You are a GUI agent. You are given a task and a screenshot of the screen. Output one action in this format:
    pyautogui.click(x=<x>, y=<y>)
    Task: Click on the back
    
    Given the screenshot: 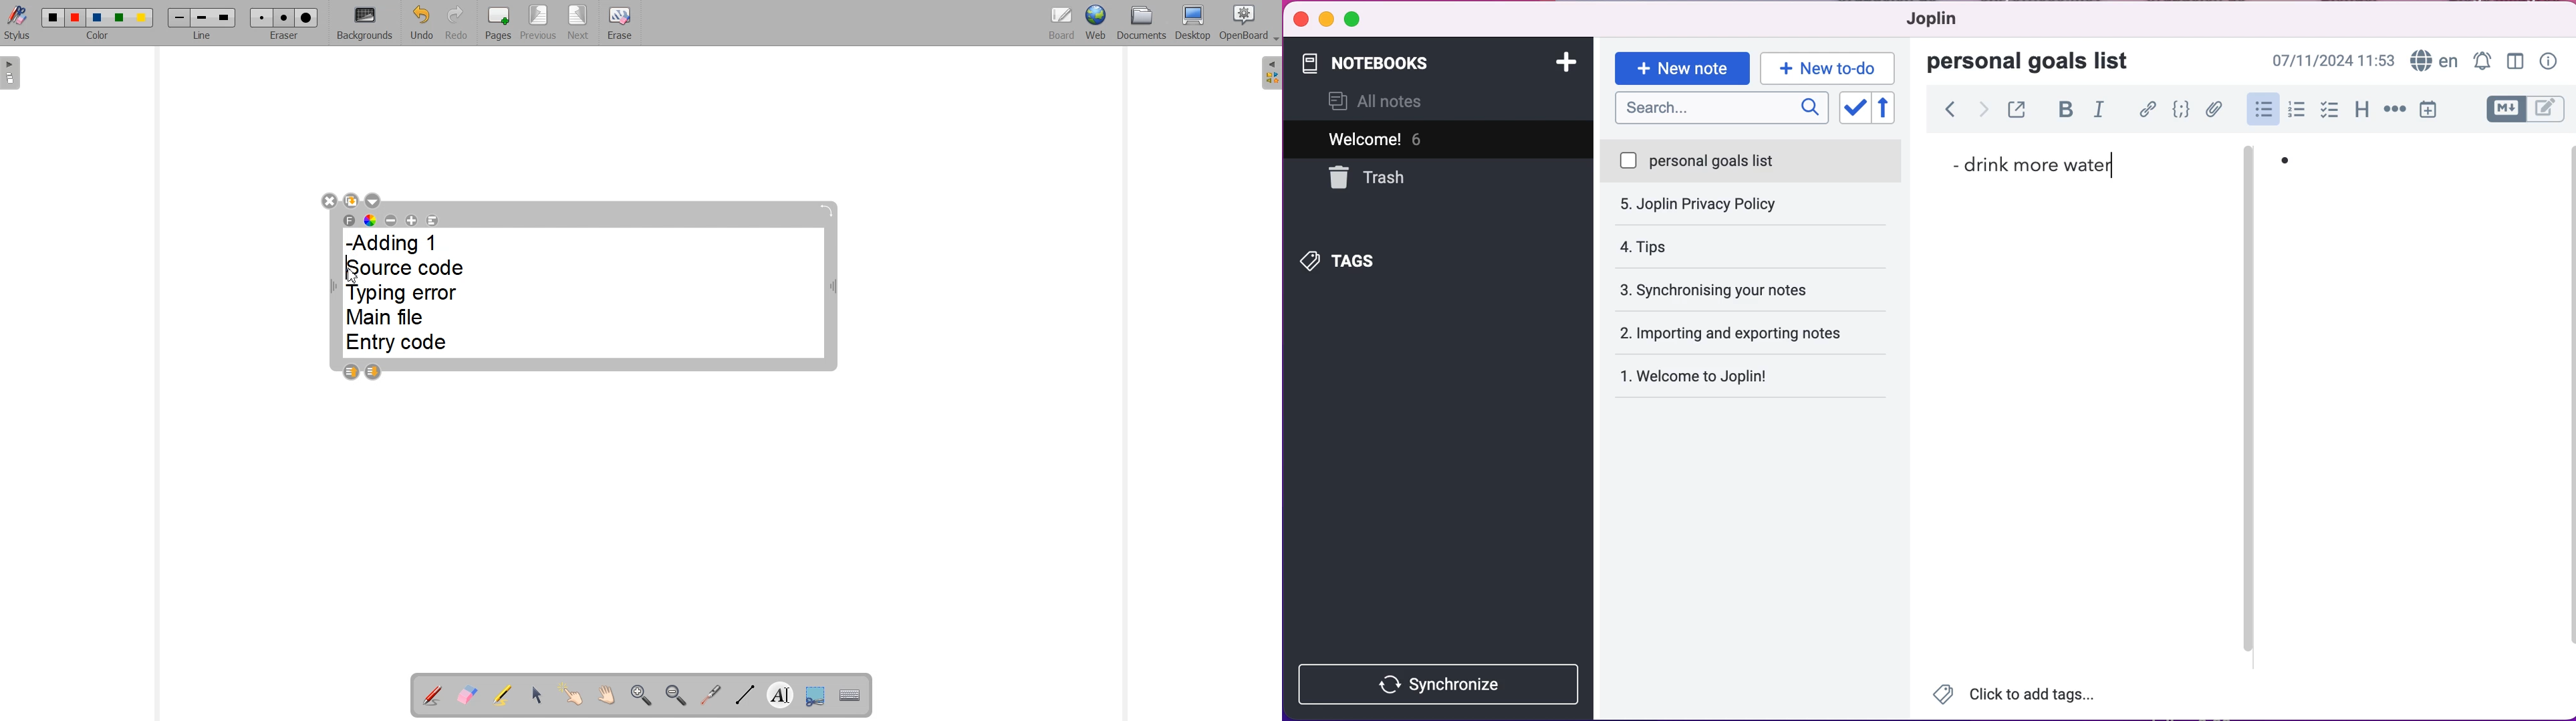 What is the action you would take?
    pyautogui.click(x=1950, y=112)
    